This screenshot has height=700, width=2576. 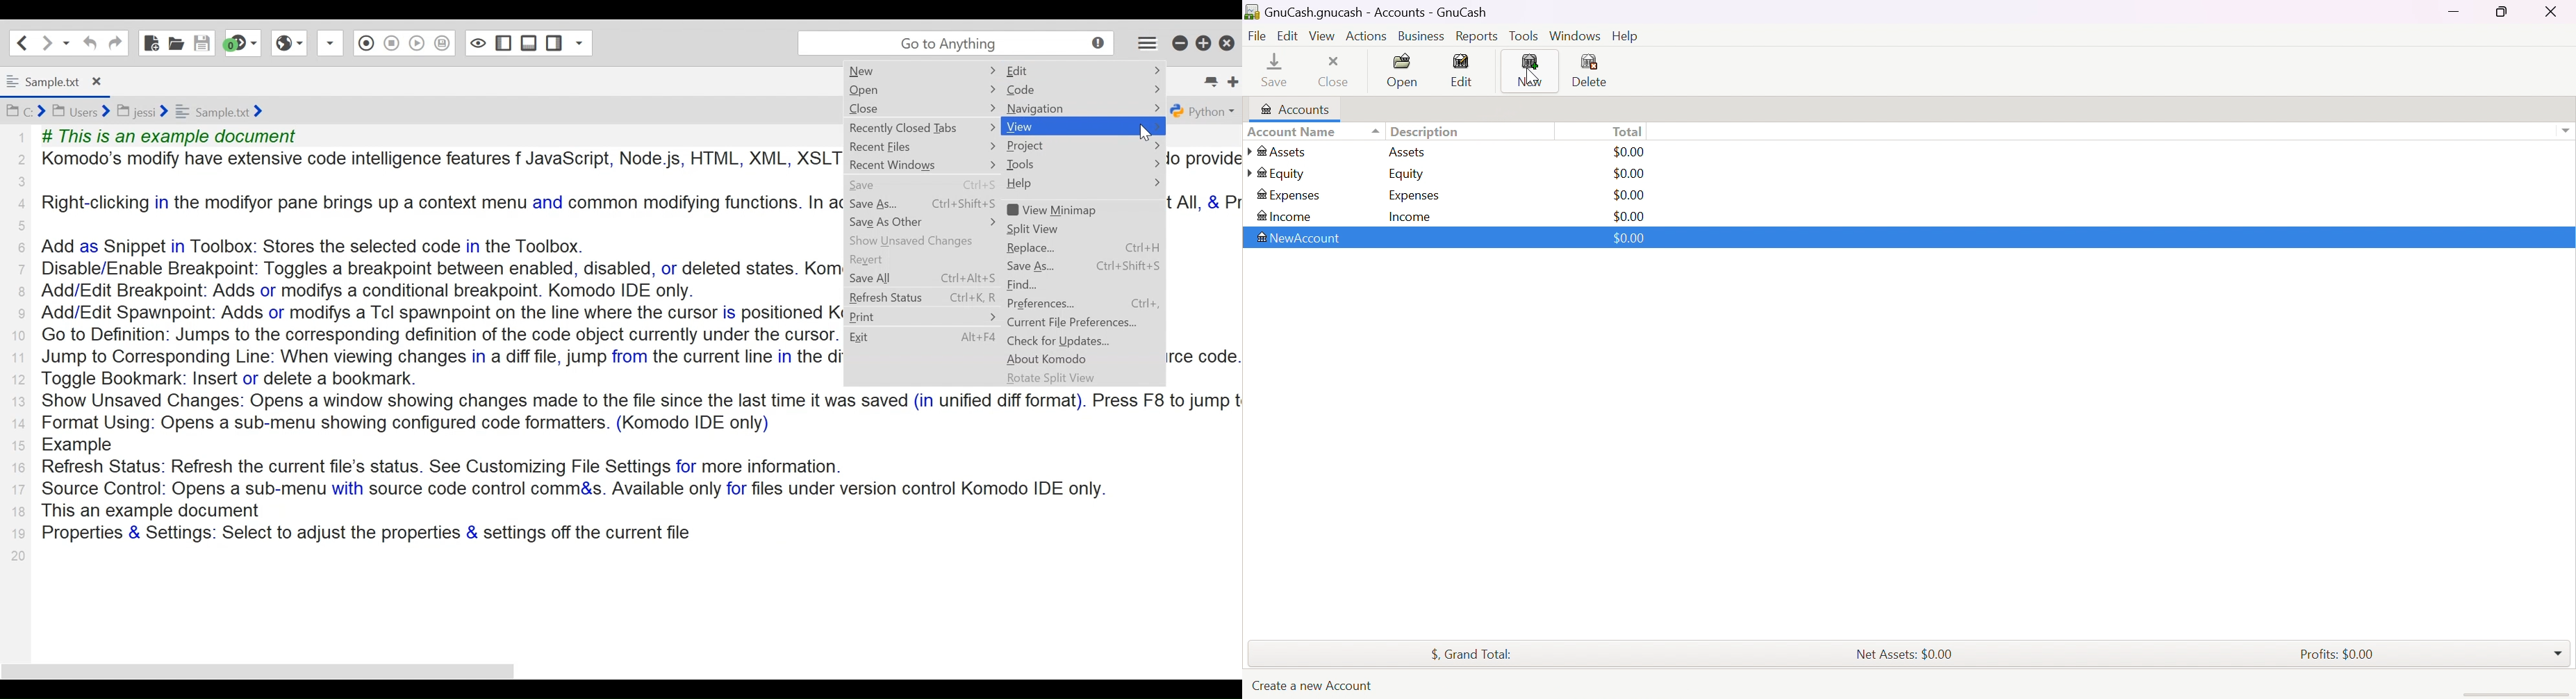 What do you see at coordinates (877, 108) in the screenshot?
I see `Close` at bounding box center [877, 108].